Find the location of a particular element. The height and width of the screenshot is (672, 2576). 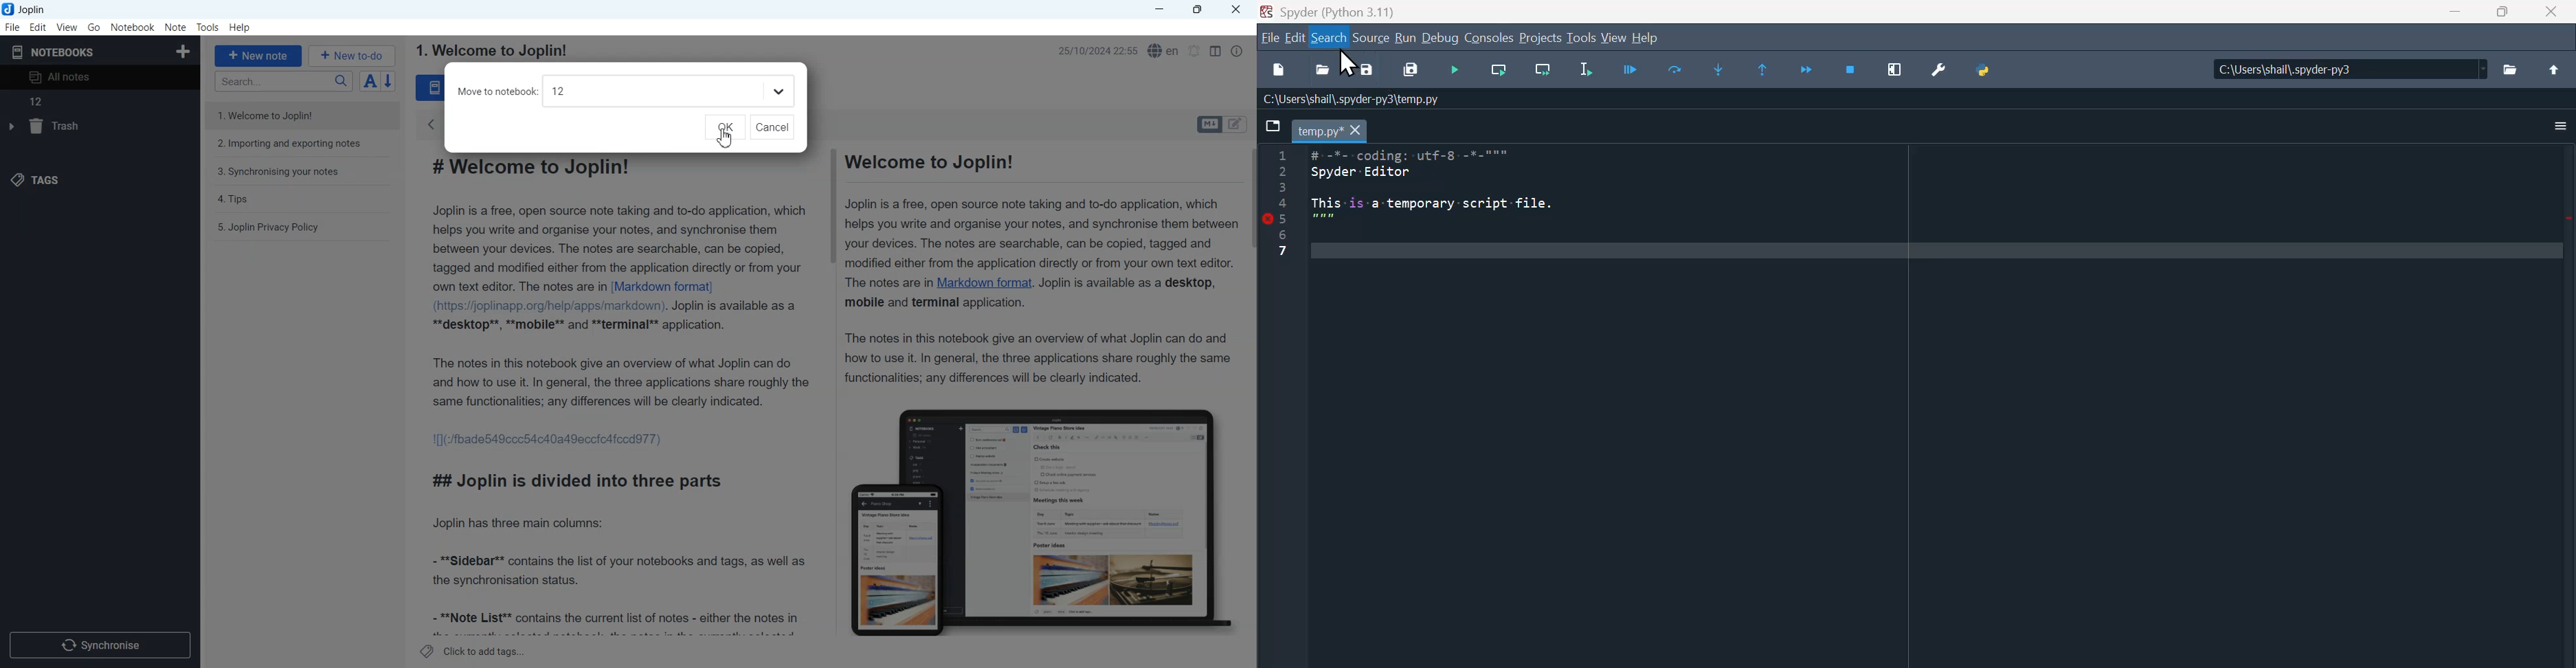

Close is located at coordinates (1235, 10).